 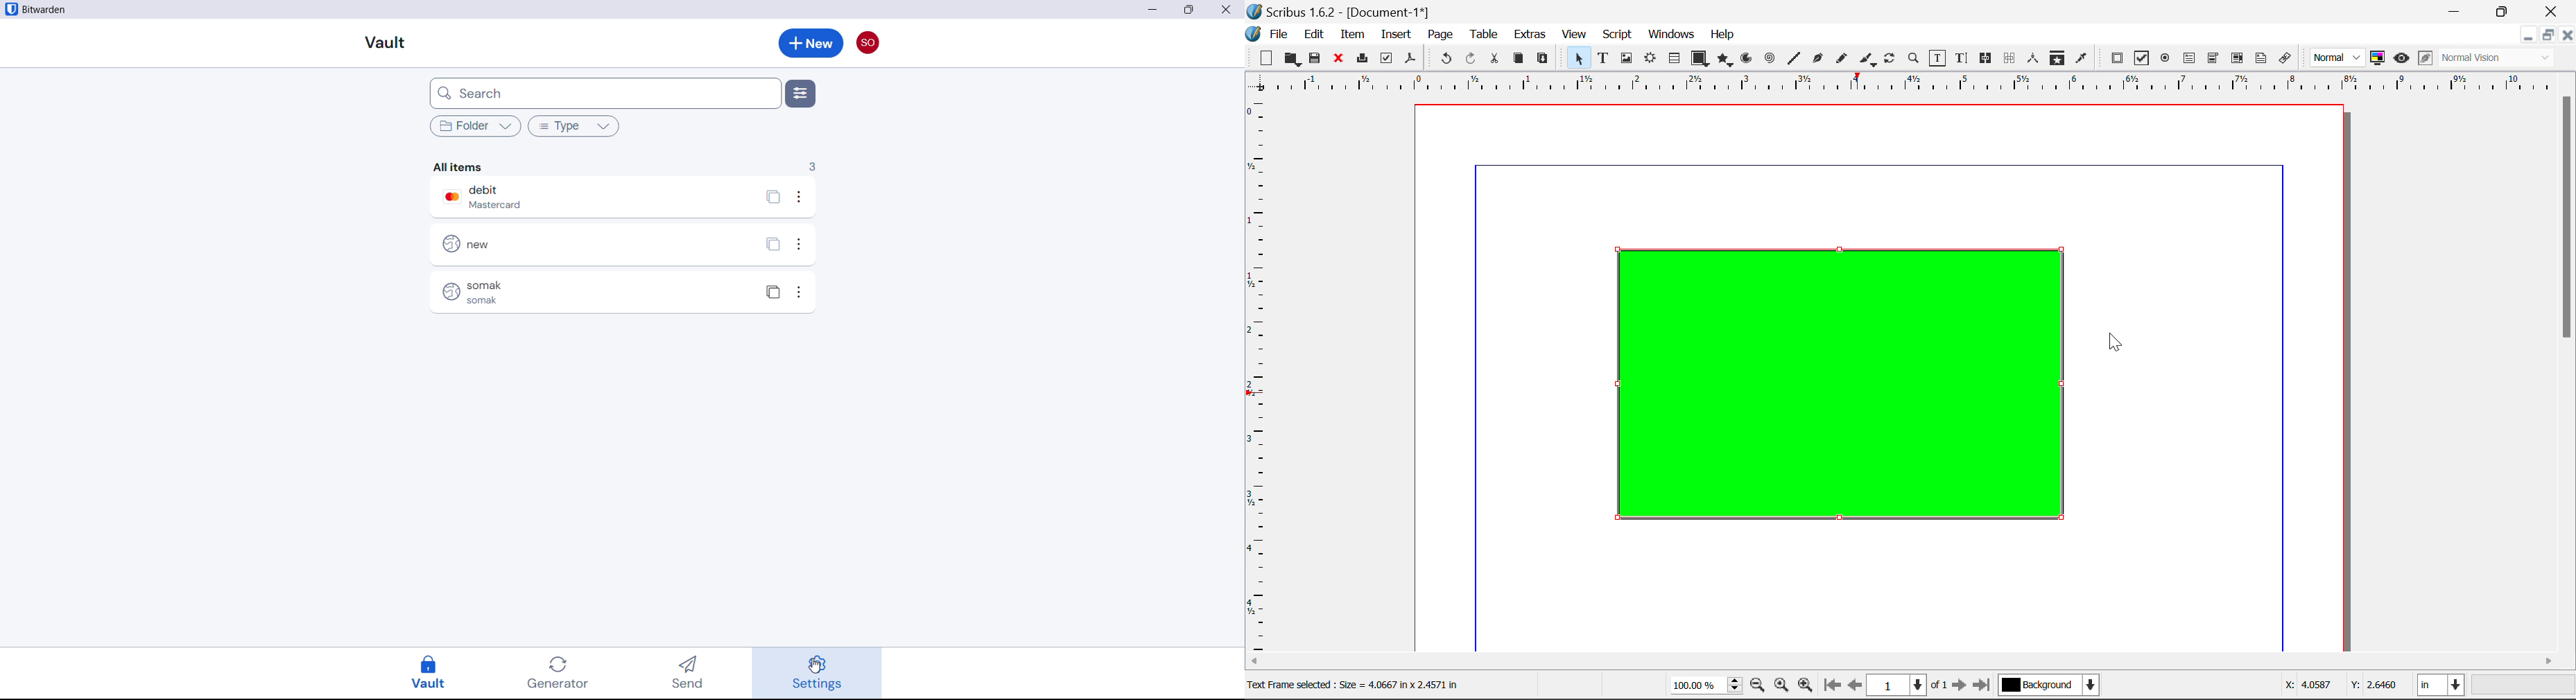 I want to click on Close, so click(x=2552, y=11).